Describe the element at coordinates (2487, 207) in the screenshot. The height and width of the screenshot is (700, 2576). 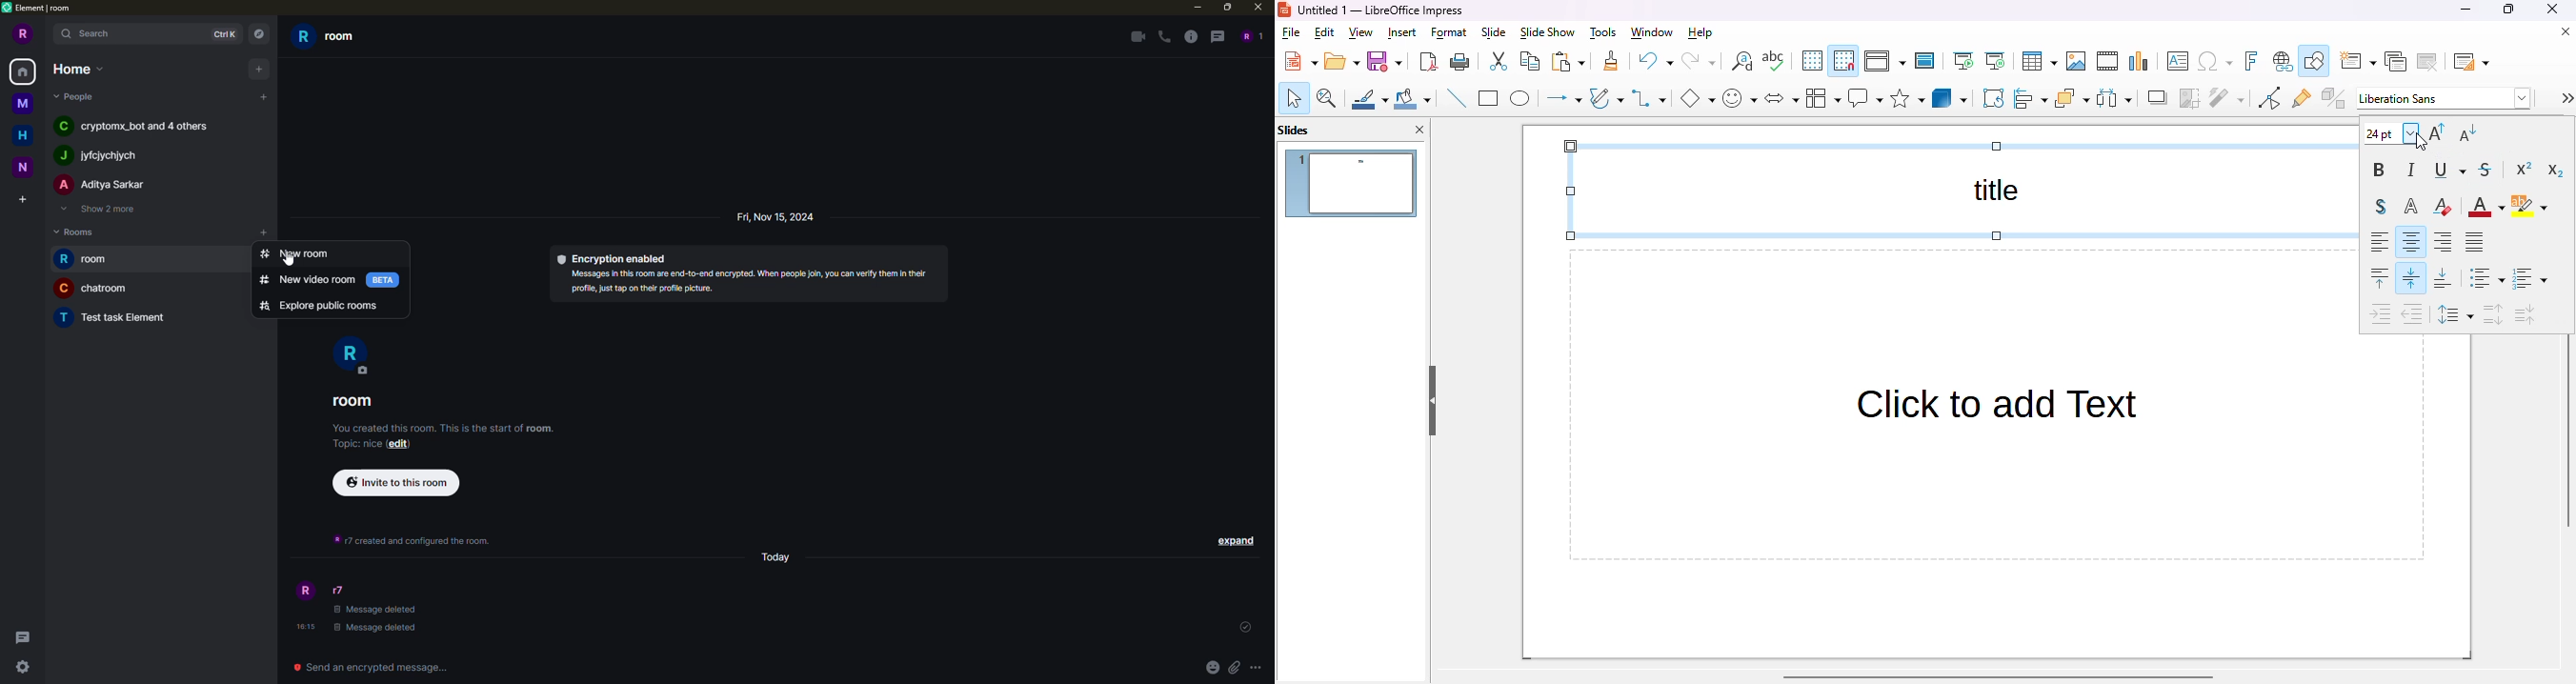
I see `font color` at that location.